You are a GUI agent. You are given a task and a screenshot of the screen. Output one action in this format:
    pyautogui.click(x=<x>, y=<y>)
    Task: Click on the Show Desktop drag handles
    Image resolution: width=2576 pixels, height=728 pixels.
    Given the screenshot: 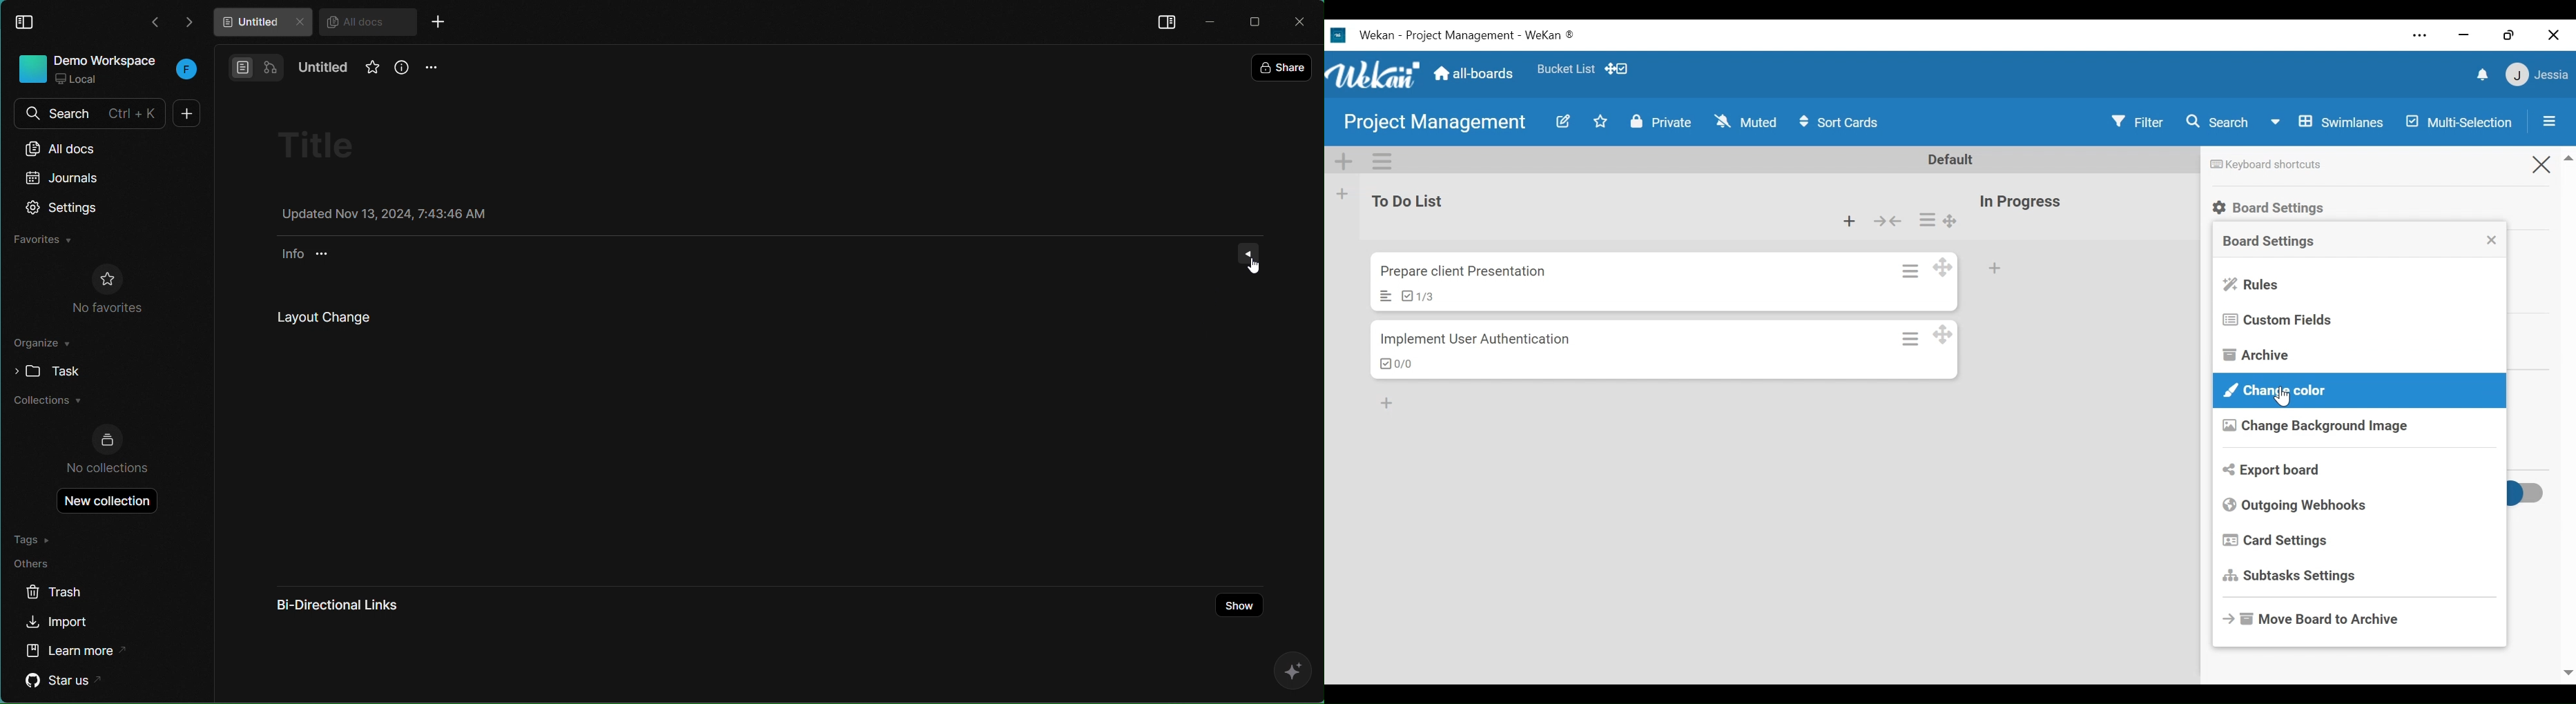 What is the action you would take?
    pyautogui.click(x=1620, y=69)
    